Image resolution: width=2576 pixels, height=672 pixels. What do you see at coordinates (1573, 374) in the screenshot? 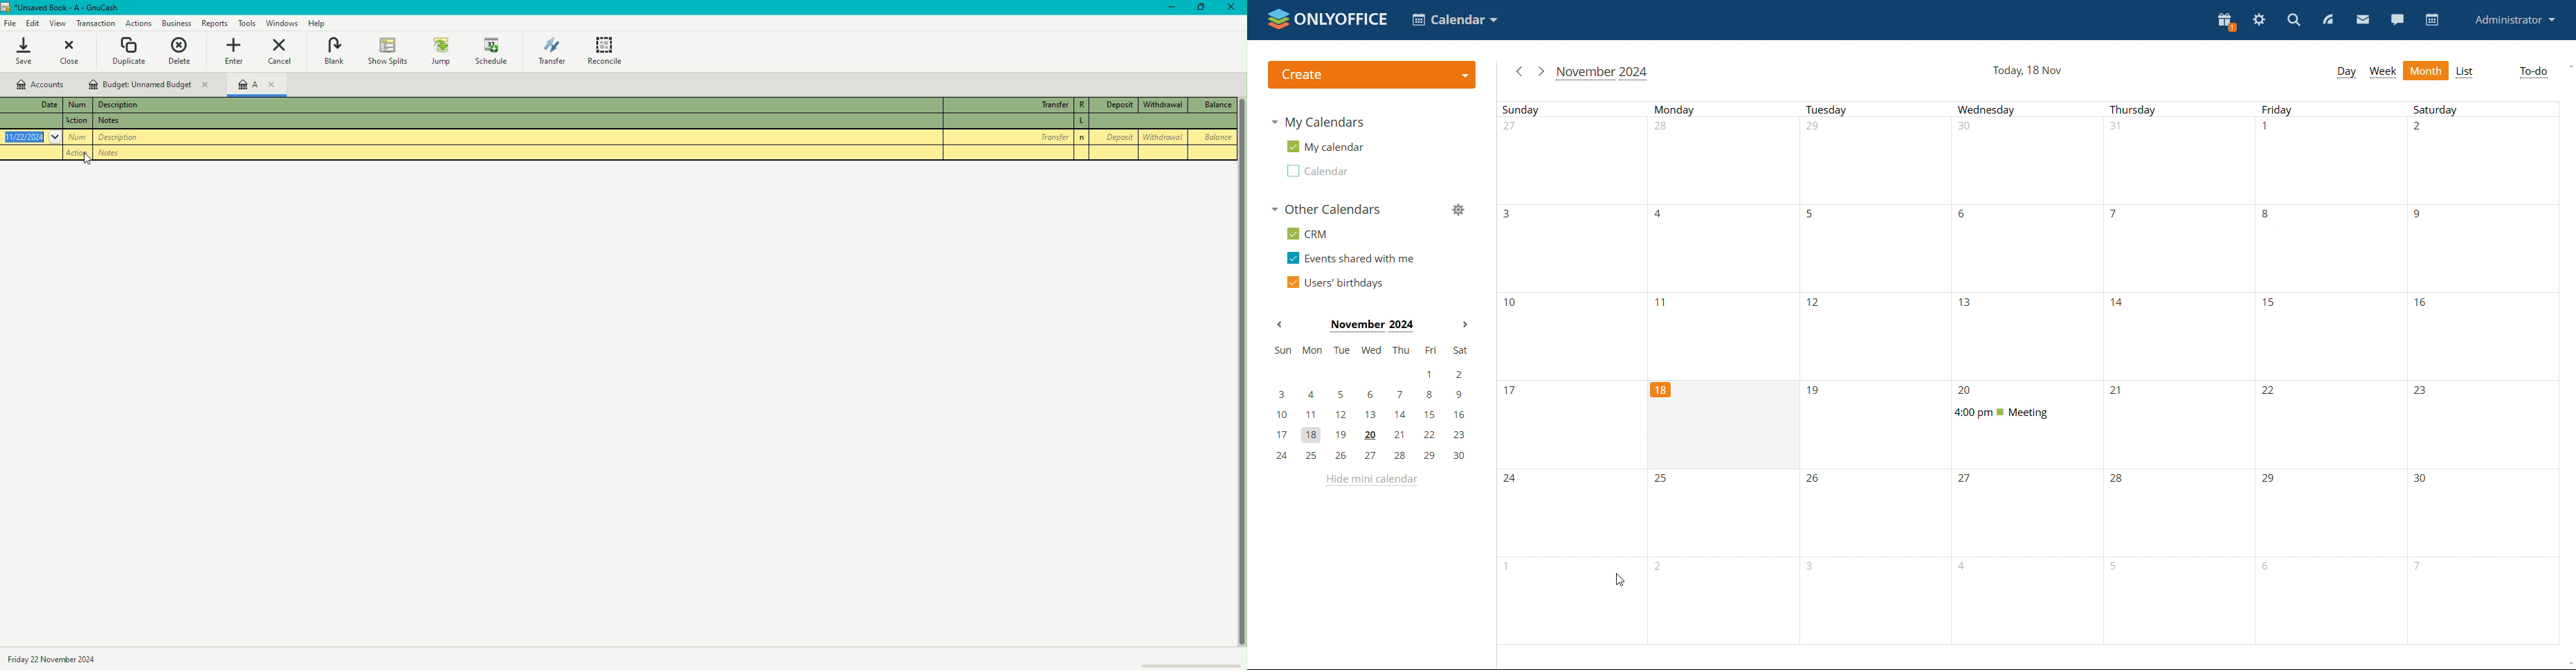
I see `Sunday` at bounding box center [1573, 374].